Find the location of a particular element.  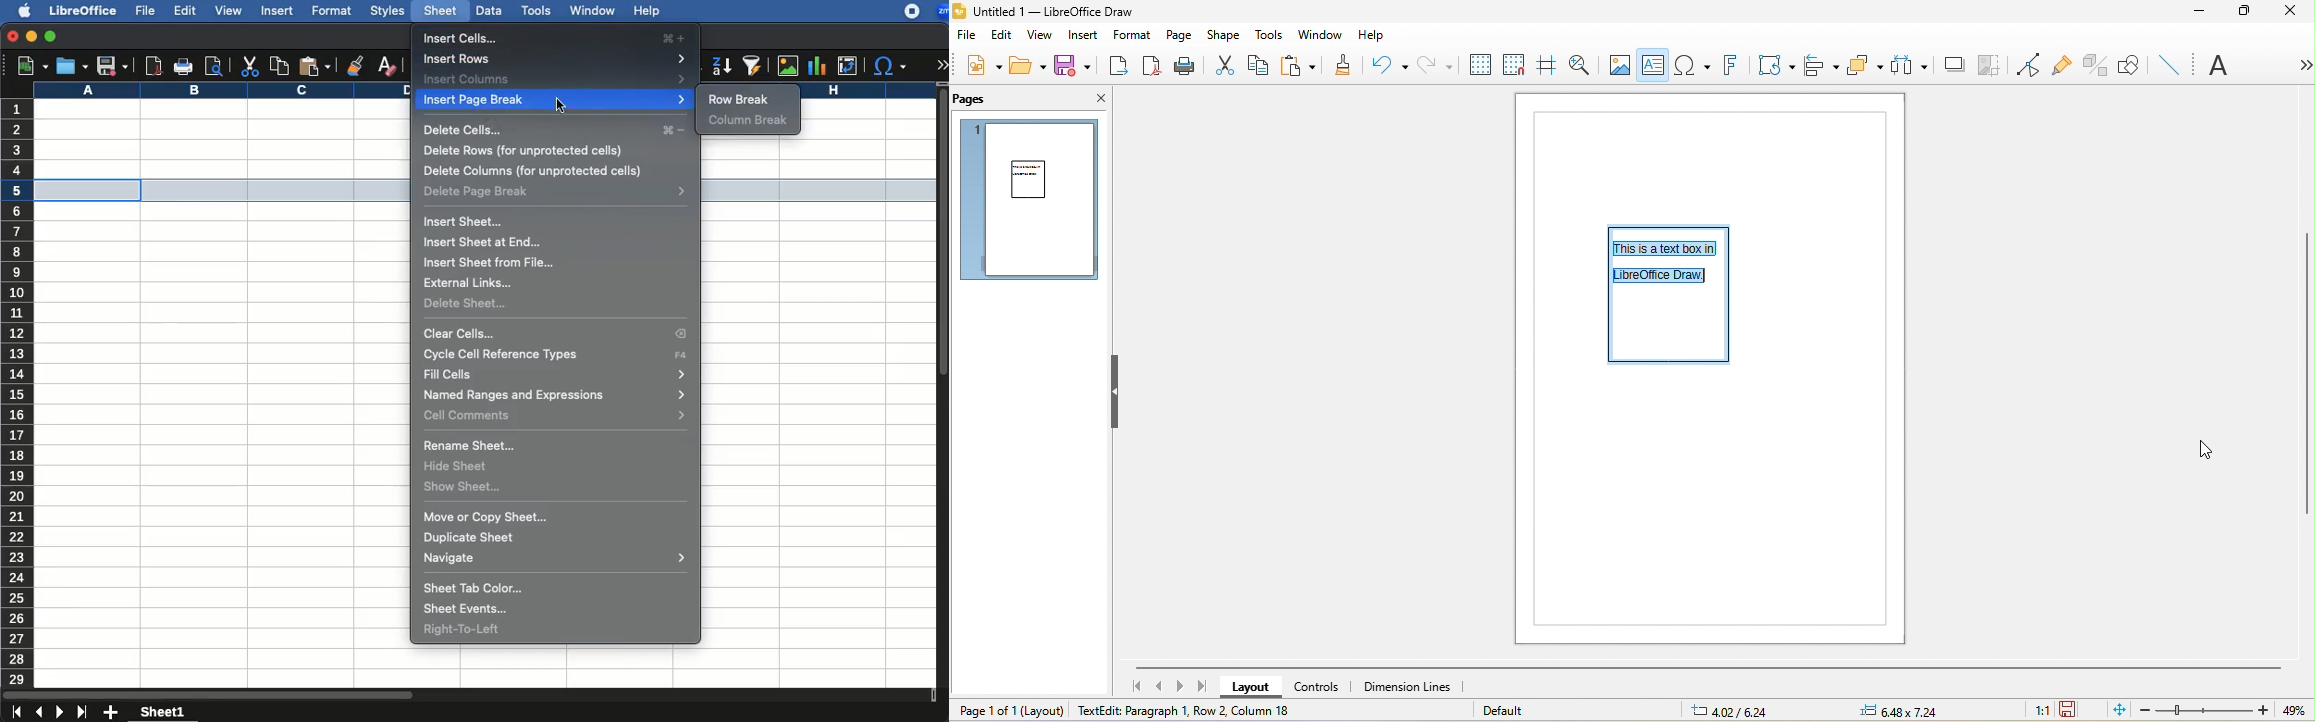

page is located at coordinates (1181, 36).